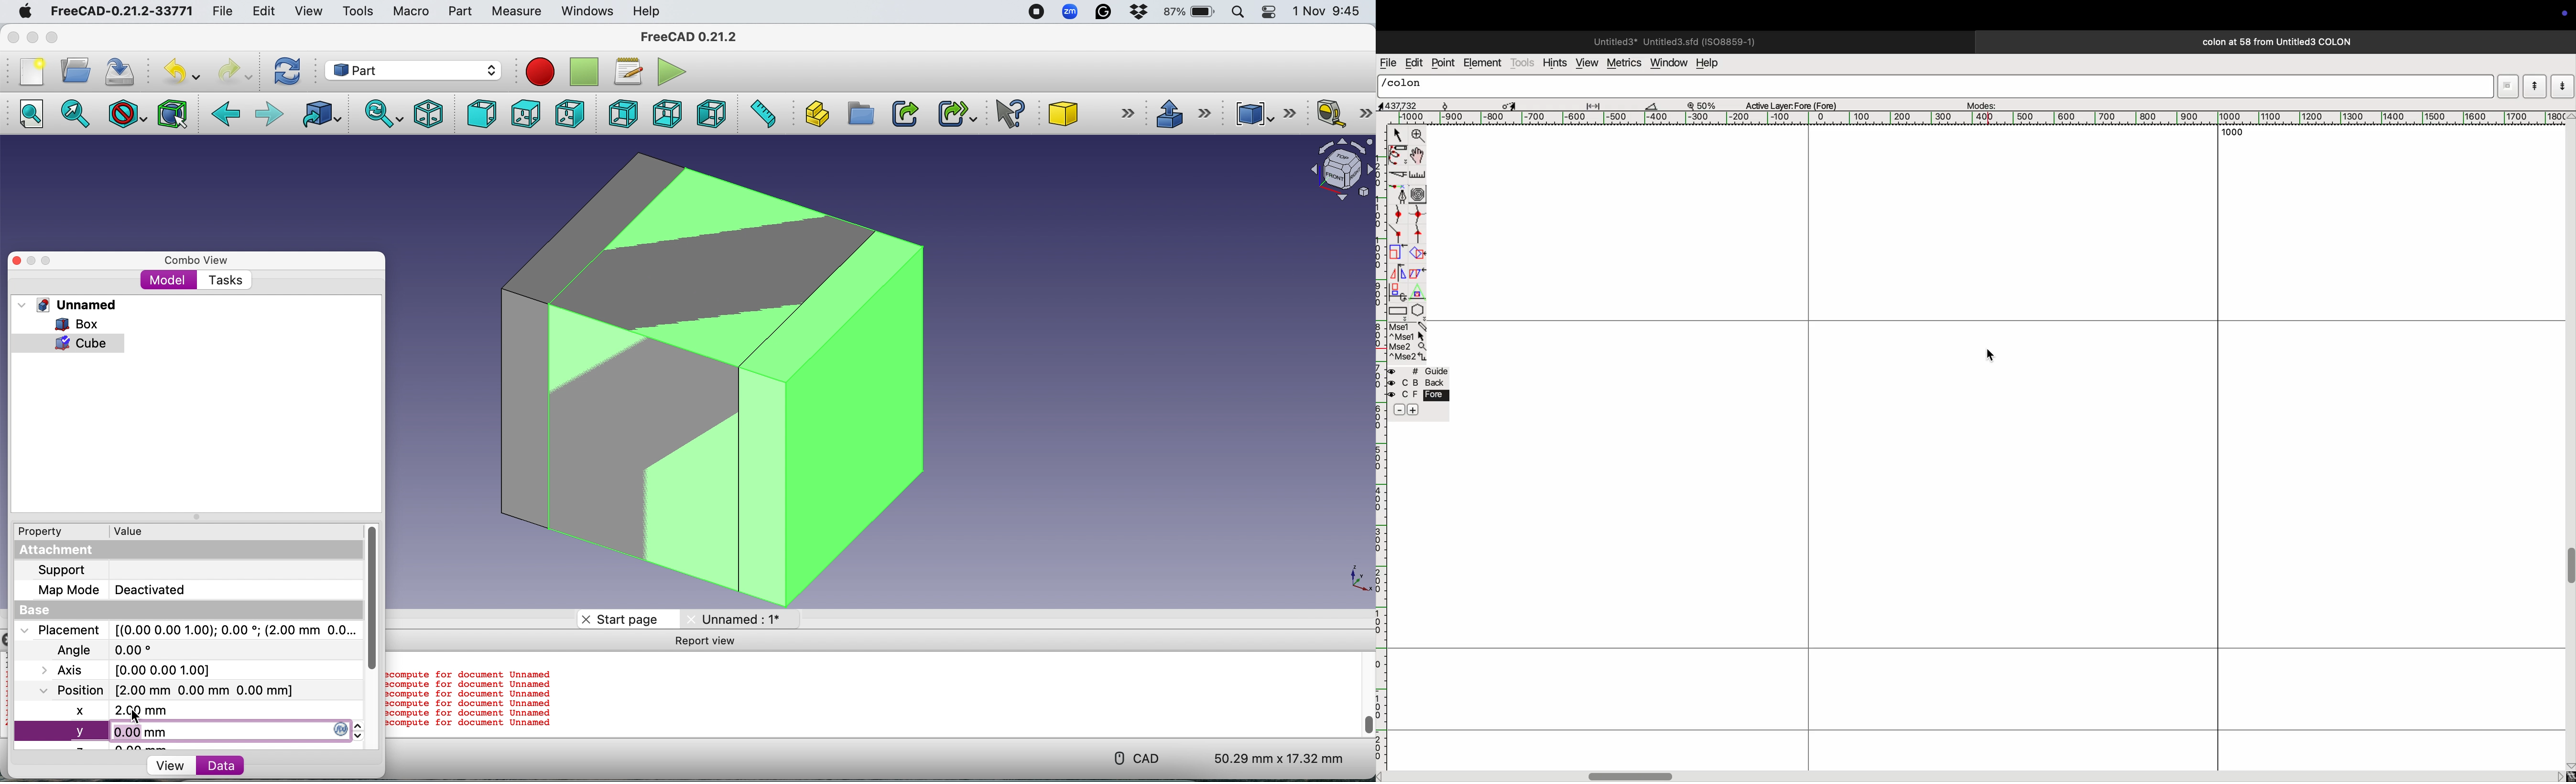  What do you see at coordinates (35, 531) in the screenshot?
I see `Property` at bounding box center [35, 531].